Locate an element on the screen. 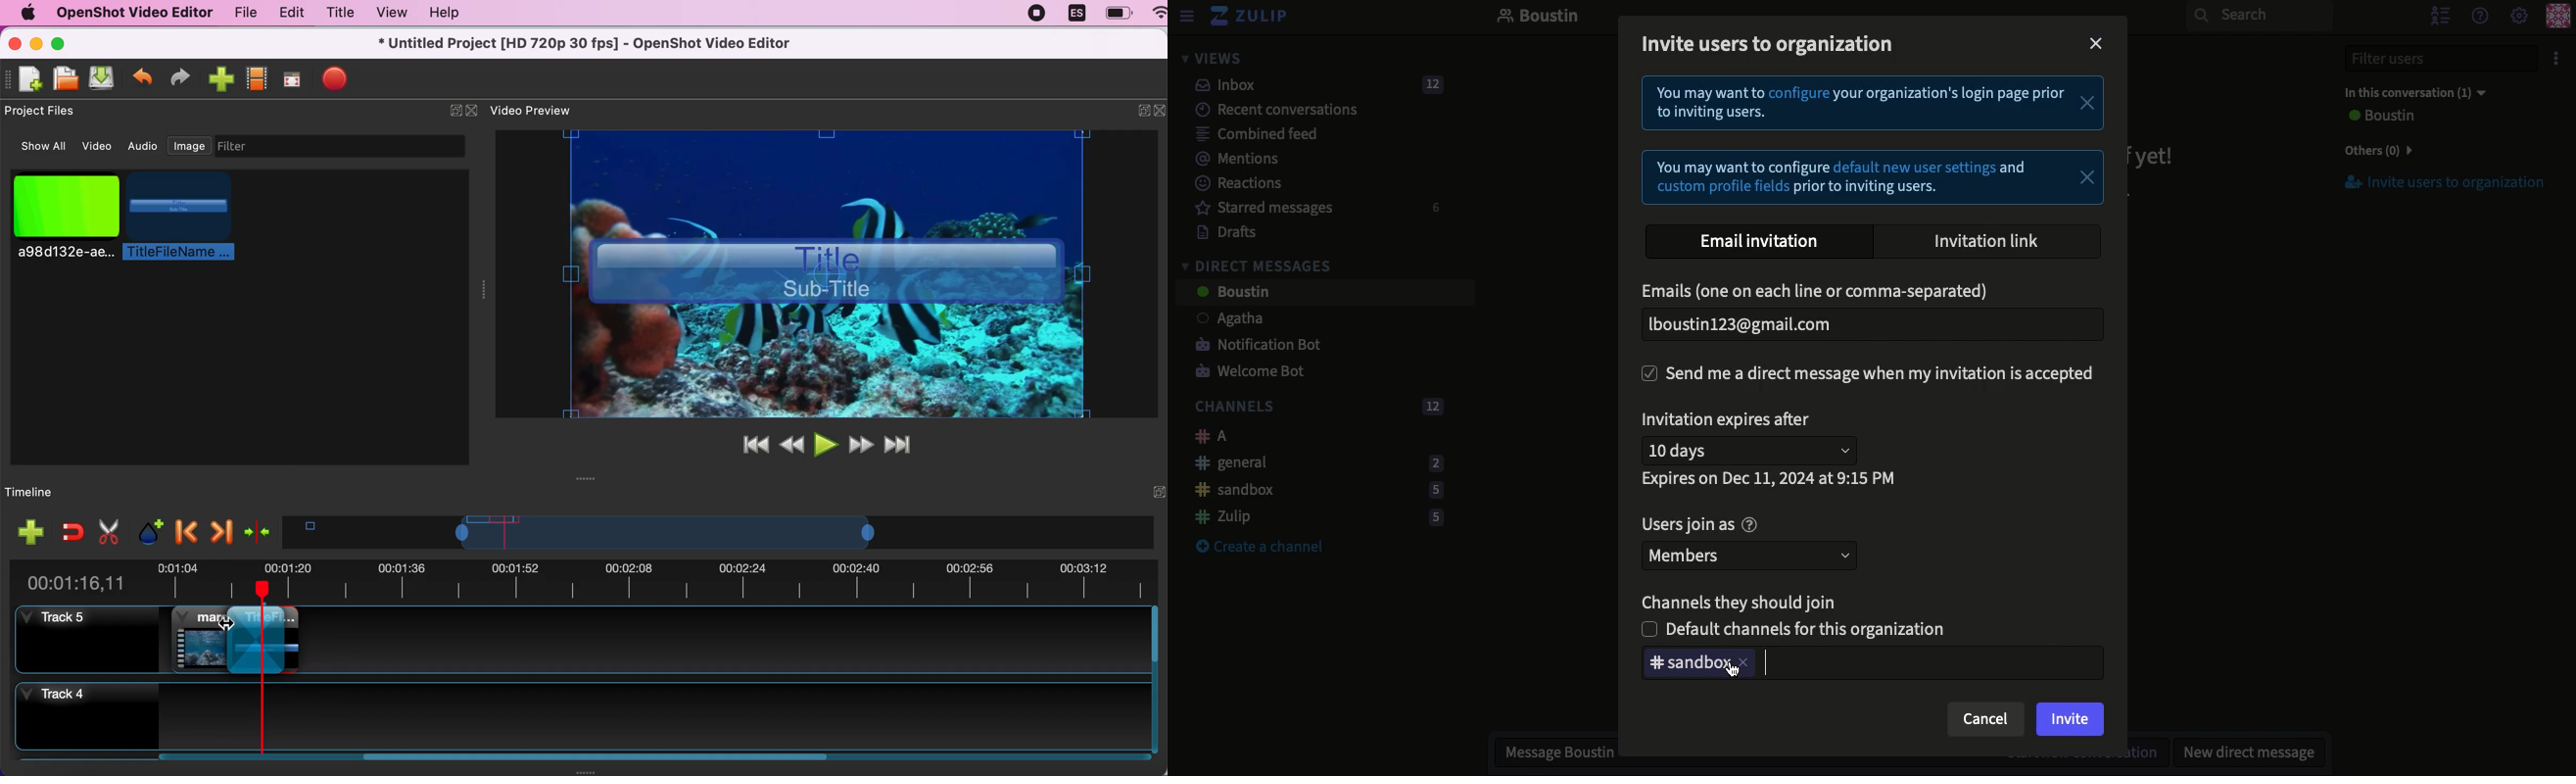 The height and width of the screenshot is (784, 2576). Members is located at coordinates (1753, 555).